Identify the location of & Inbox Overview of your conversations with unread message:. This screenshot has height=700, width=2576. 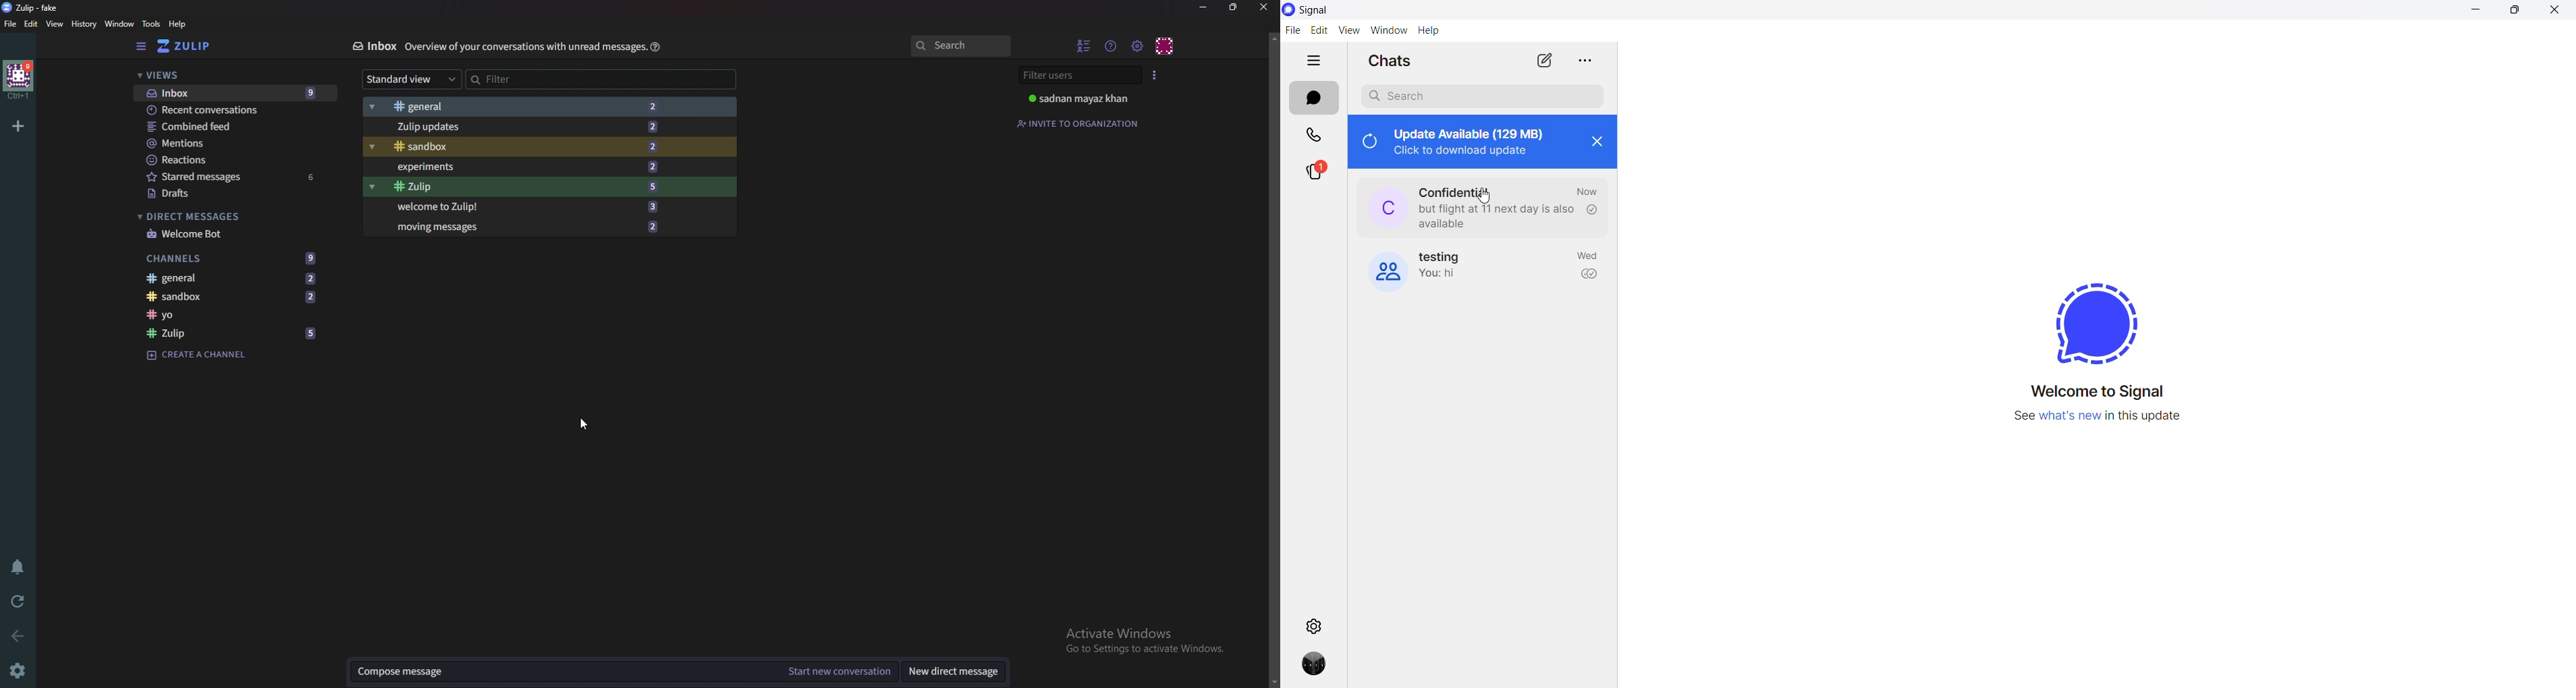
(493, 45).